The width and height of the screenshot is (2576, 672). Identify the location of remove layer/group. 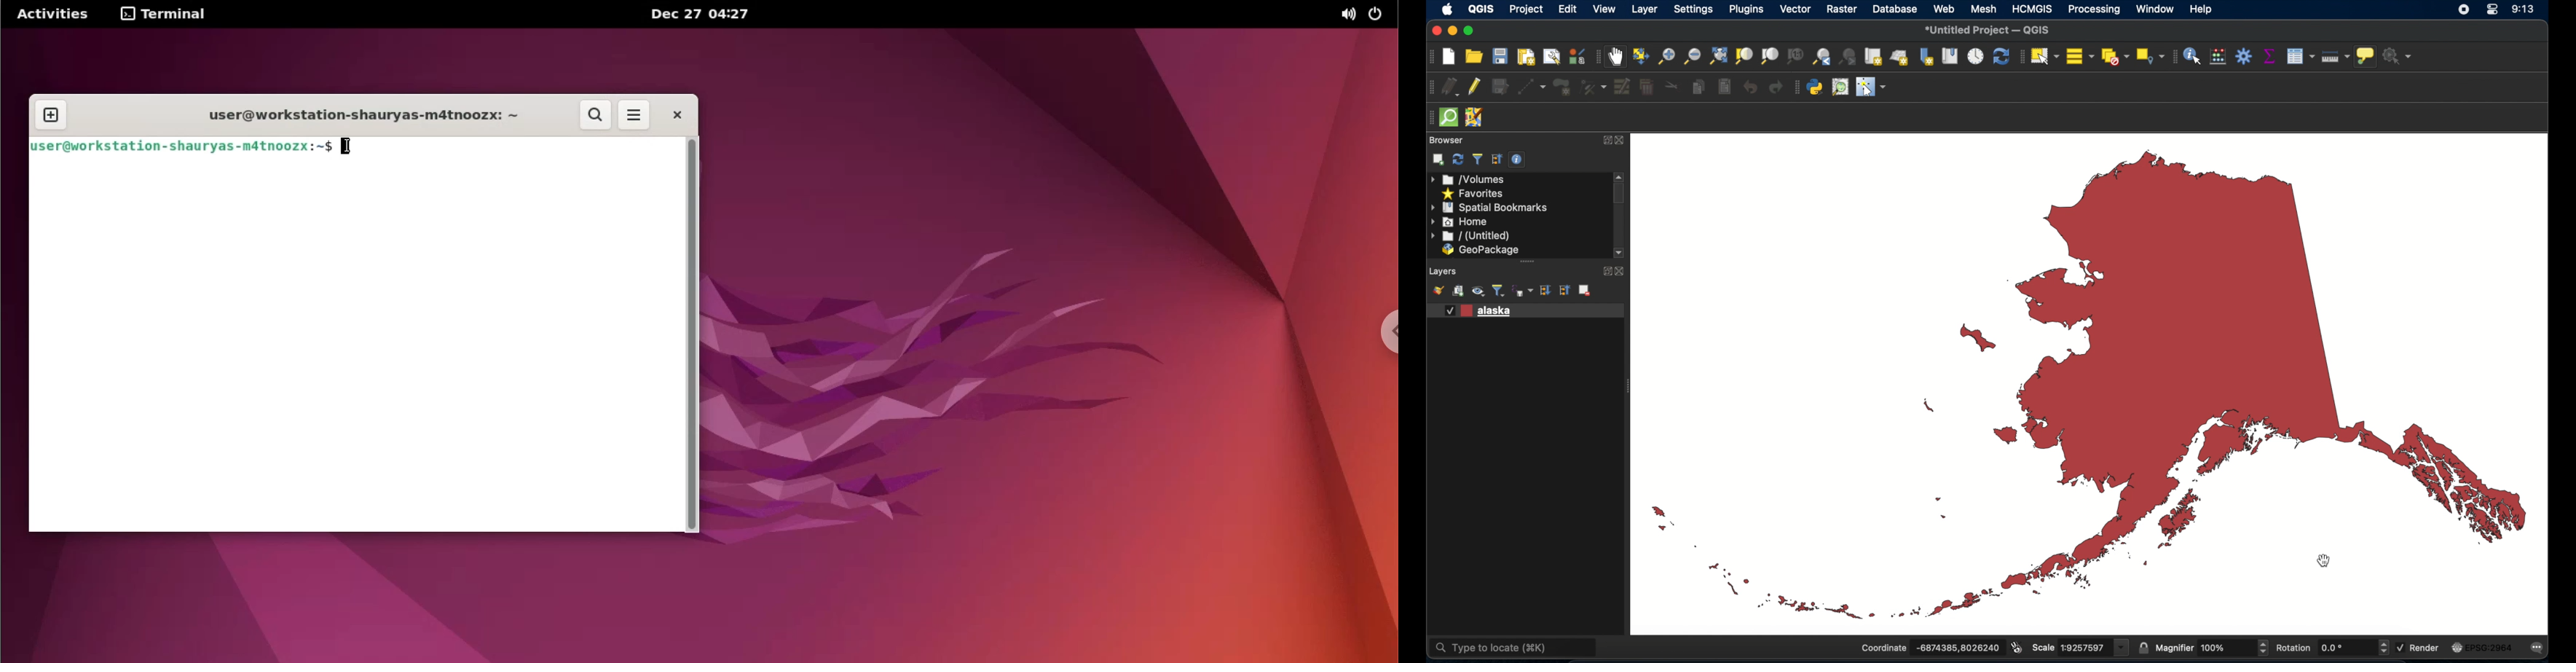
(1585, 290).